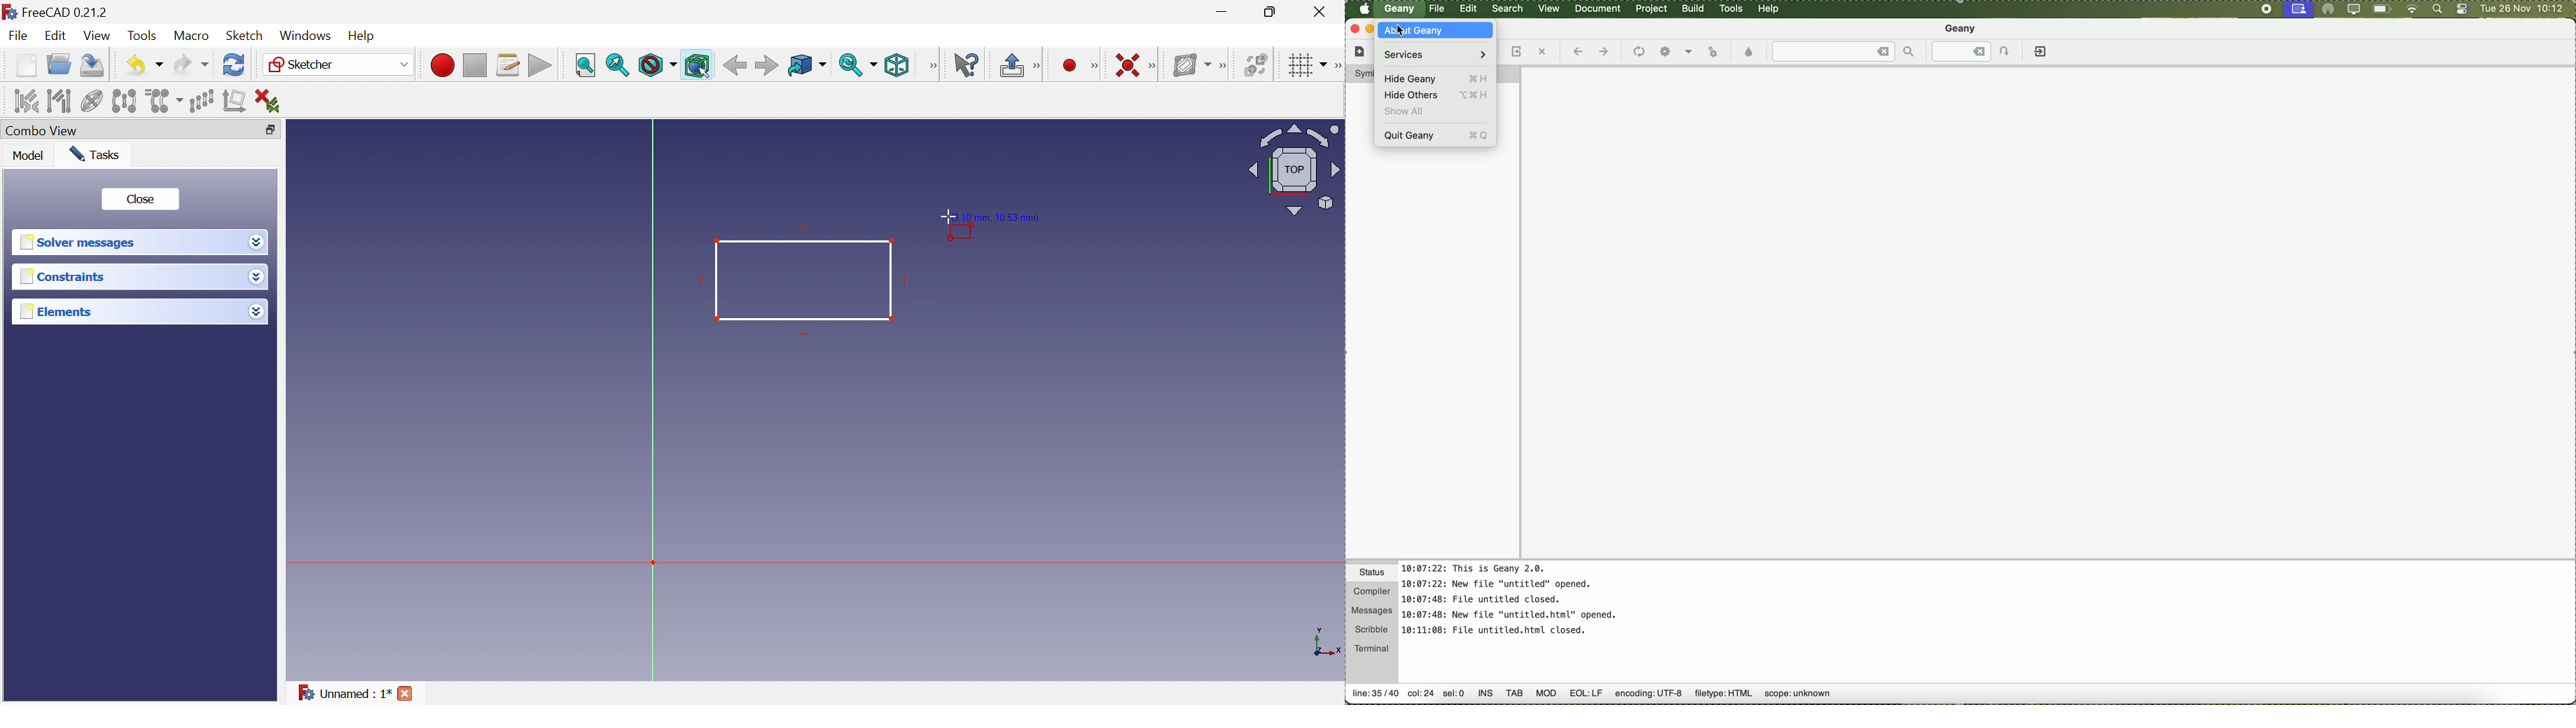  I want to click on logo, so click(9, 12).